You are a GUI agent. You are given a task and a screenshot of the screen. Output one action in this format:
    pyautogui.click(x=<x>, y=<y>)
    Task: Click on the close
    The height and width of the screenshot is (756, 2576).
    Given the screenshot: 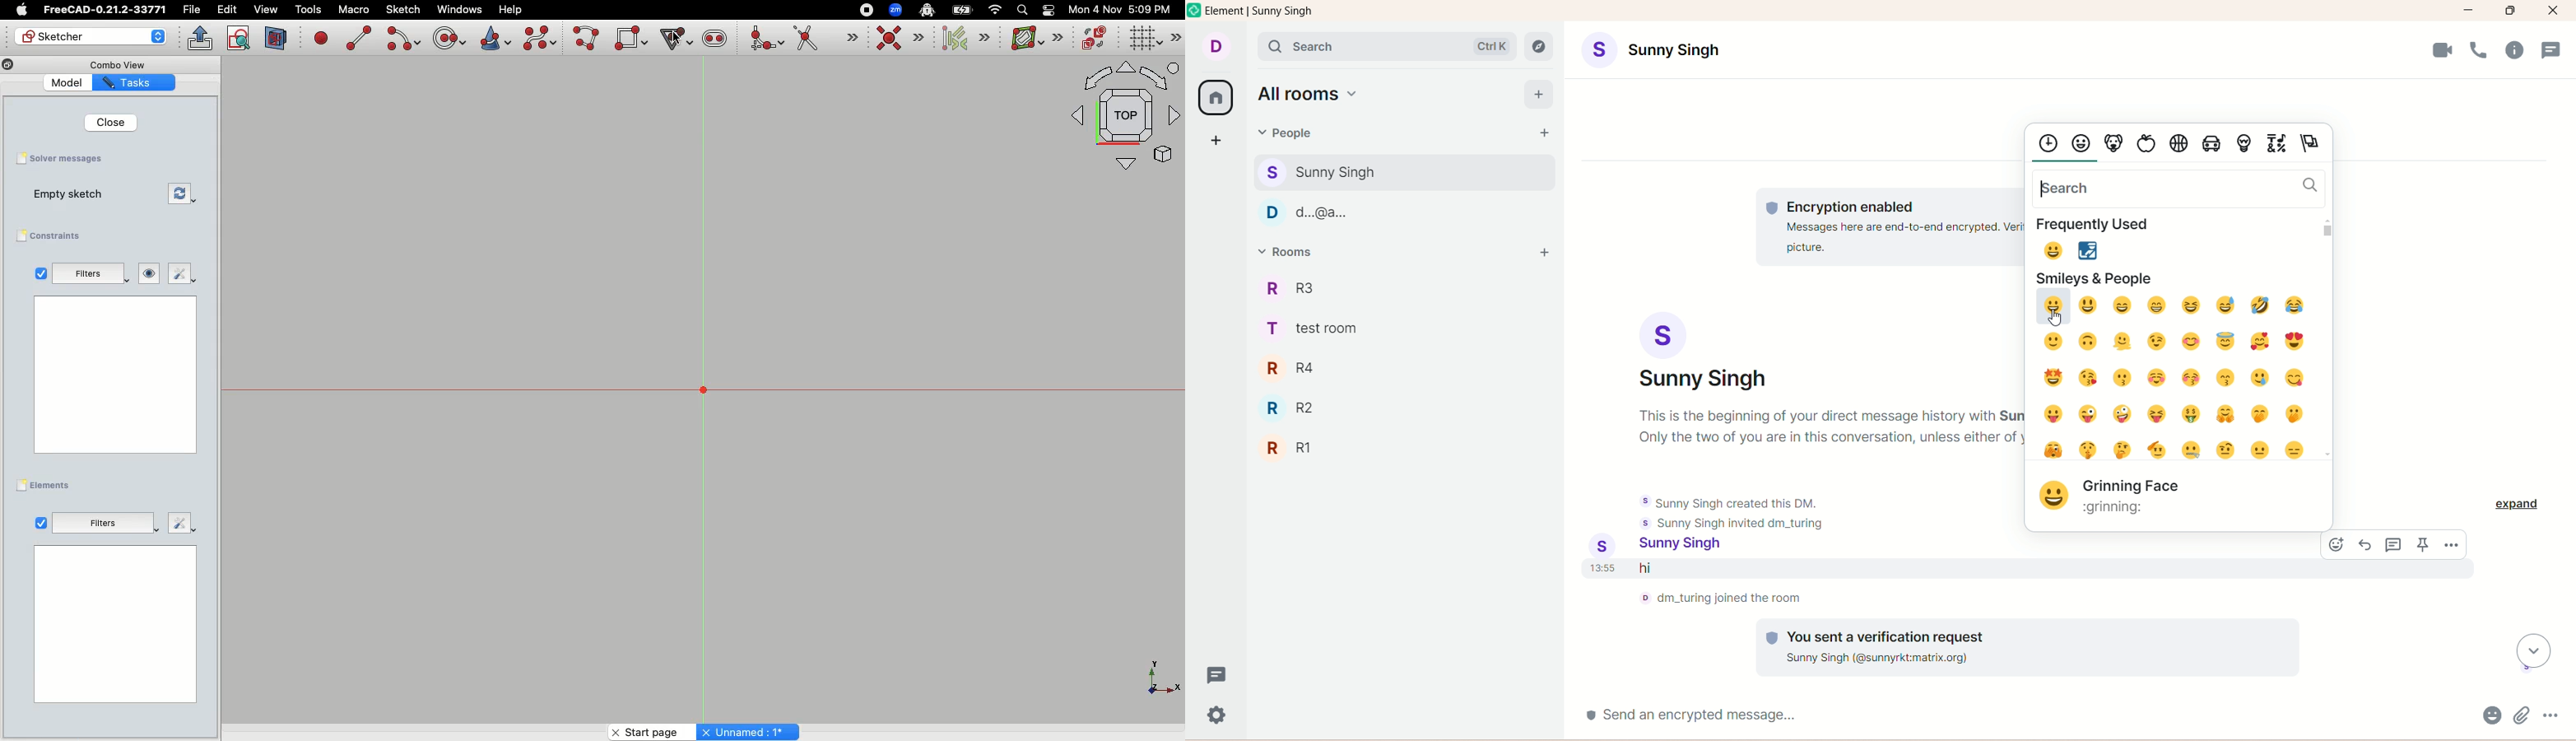 What is the action you would take?
    pyautogui.click(x=2554, y=11)
    